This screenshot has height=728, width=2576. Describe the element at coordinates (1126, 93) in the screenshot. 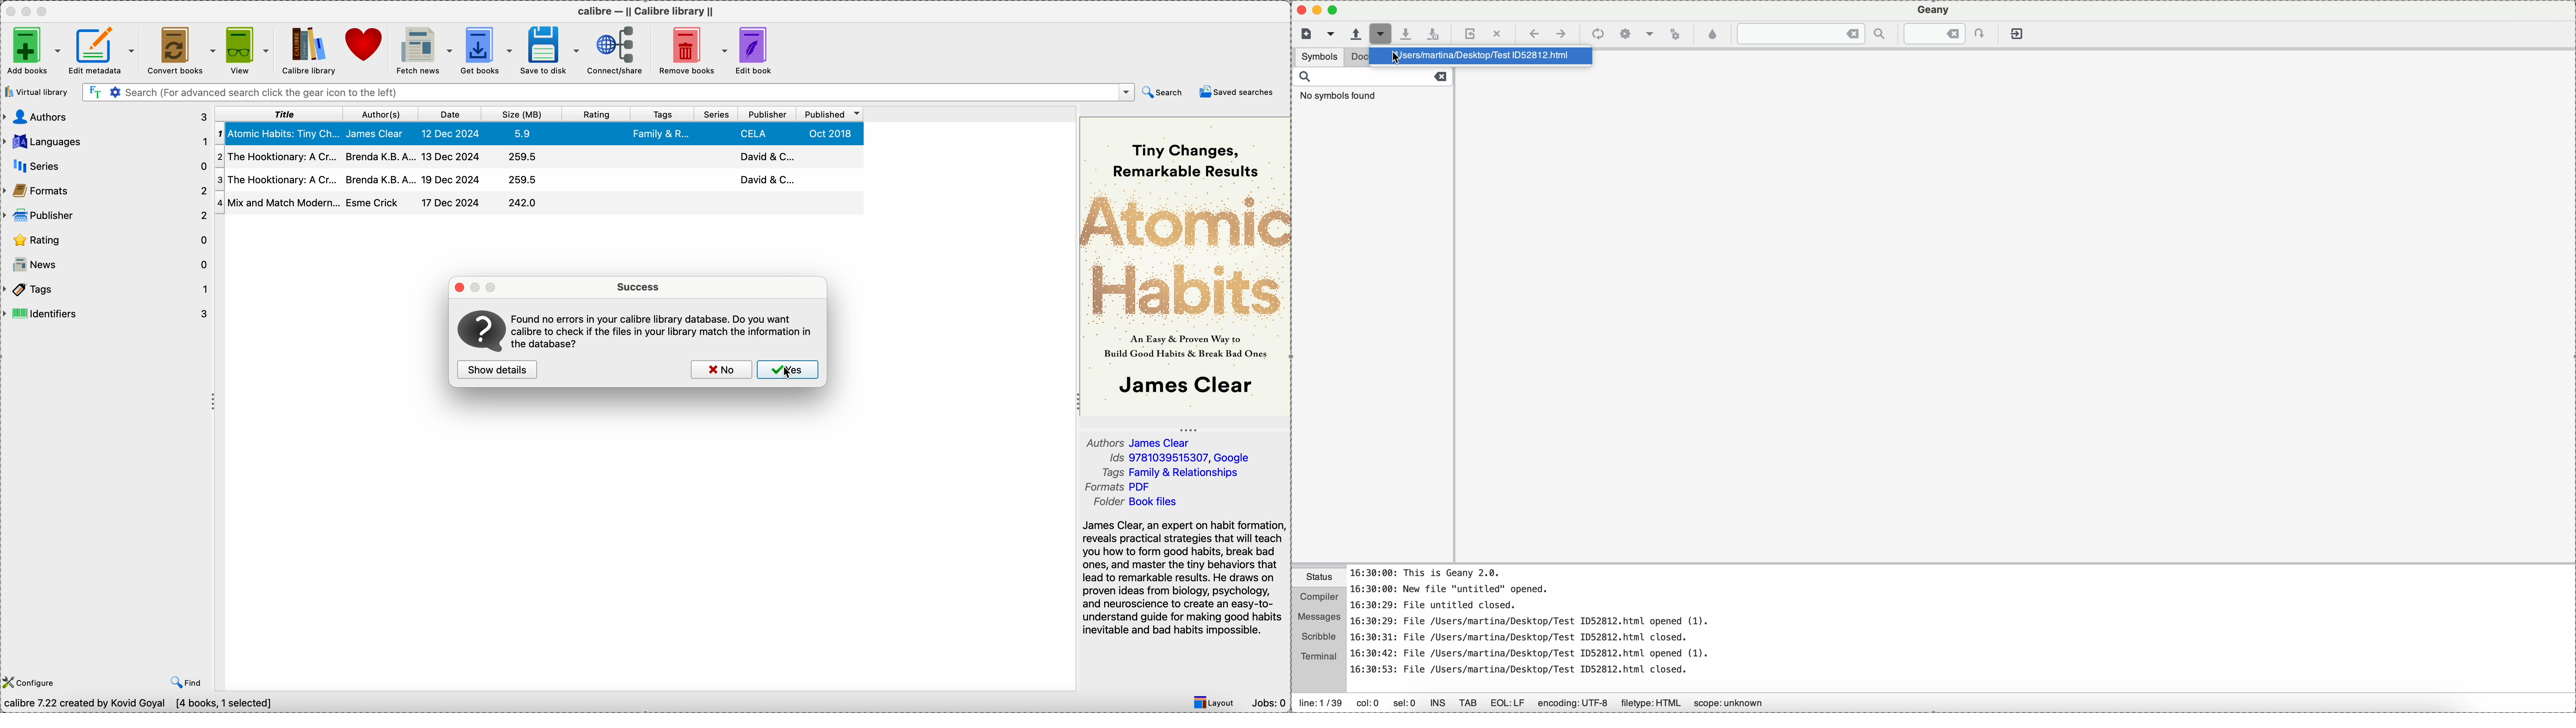

I see `options` at that location.